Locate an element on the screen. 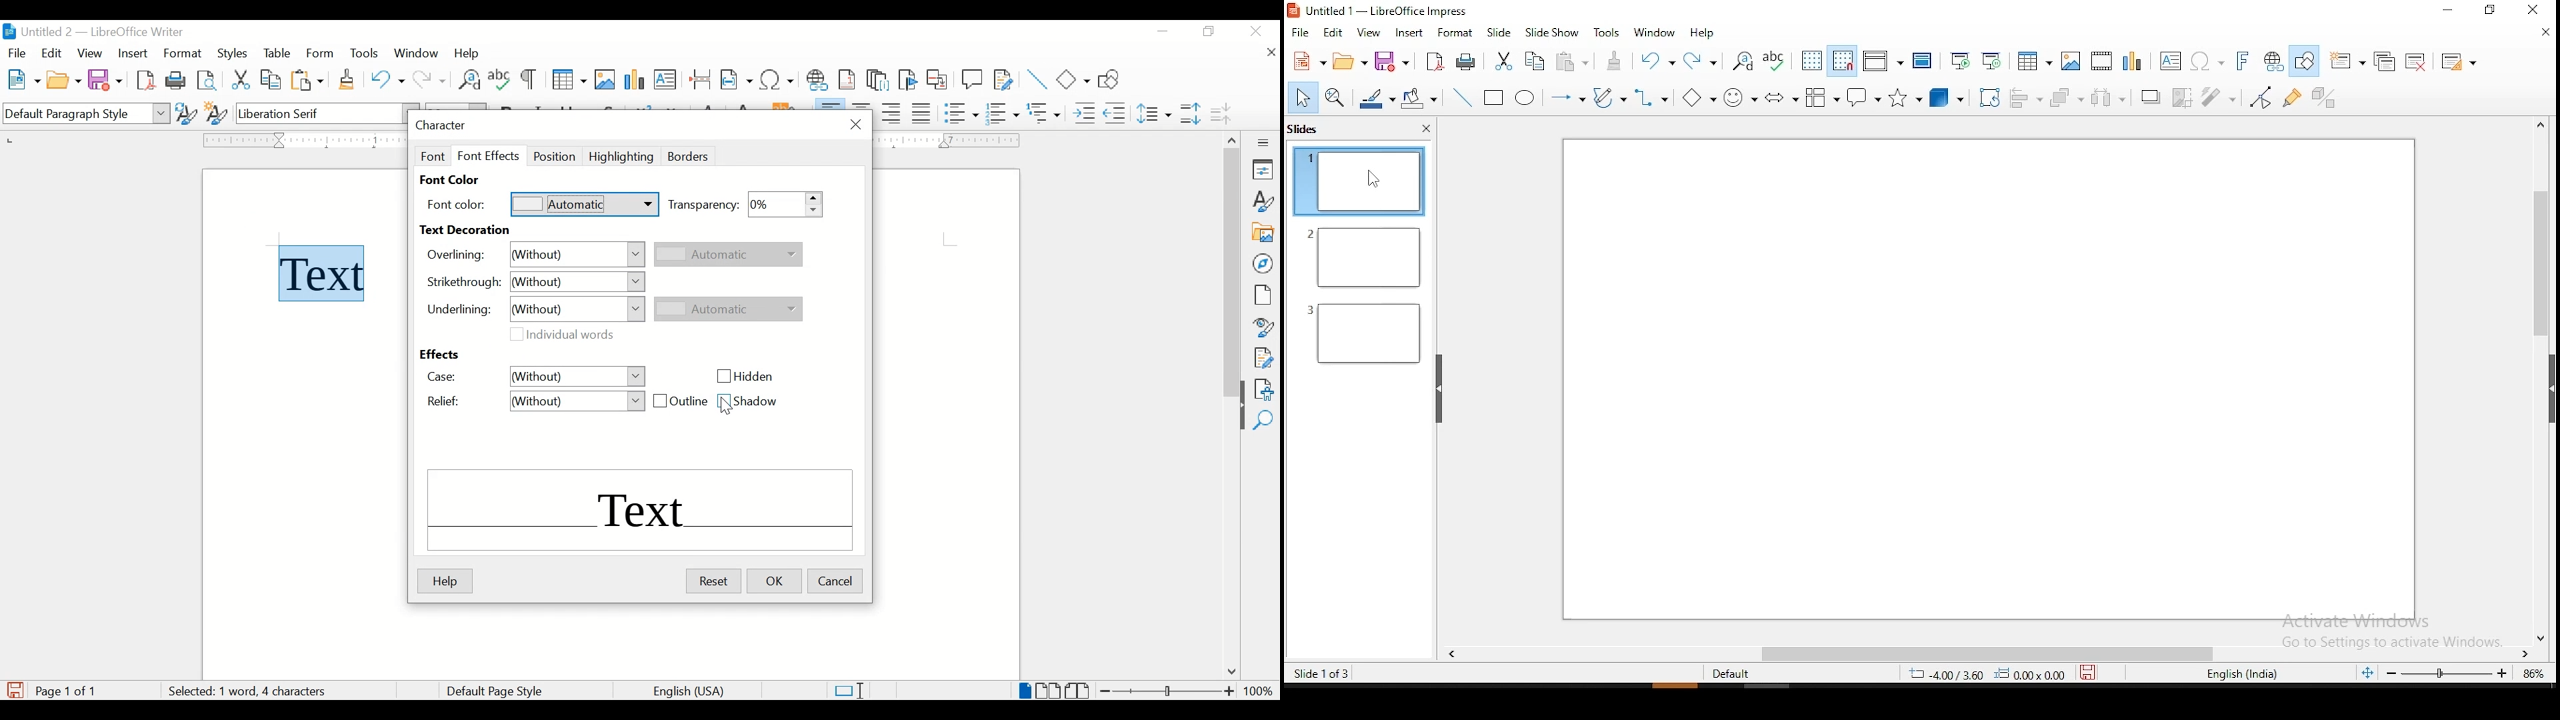 The height and width of the screenshot is (728, 2576). undo is located at coordinates (1658, 63).